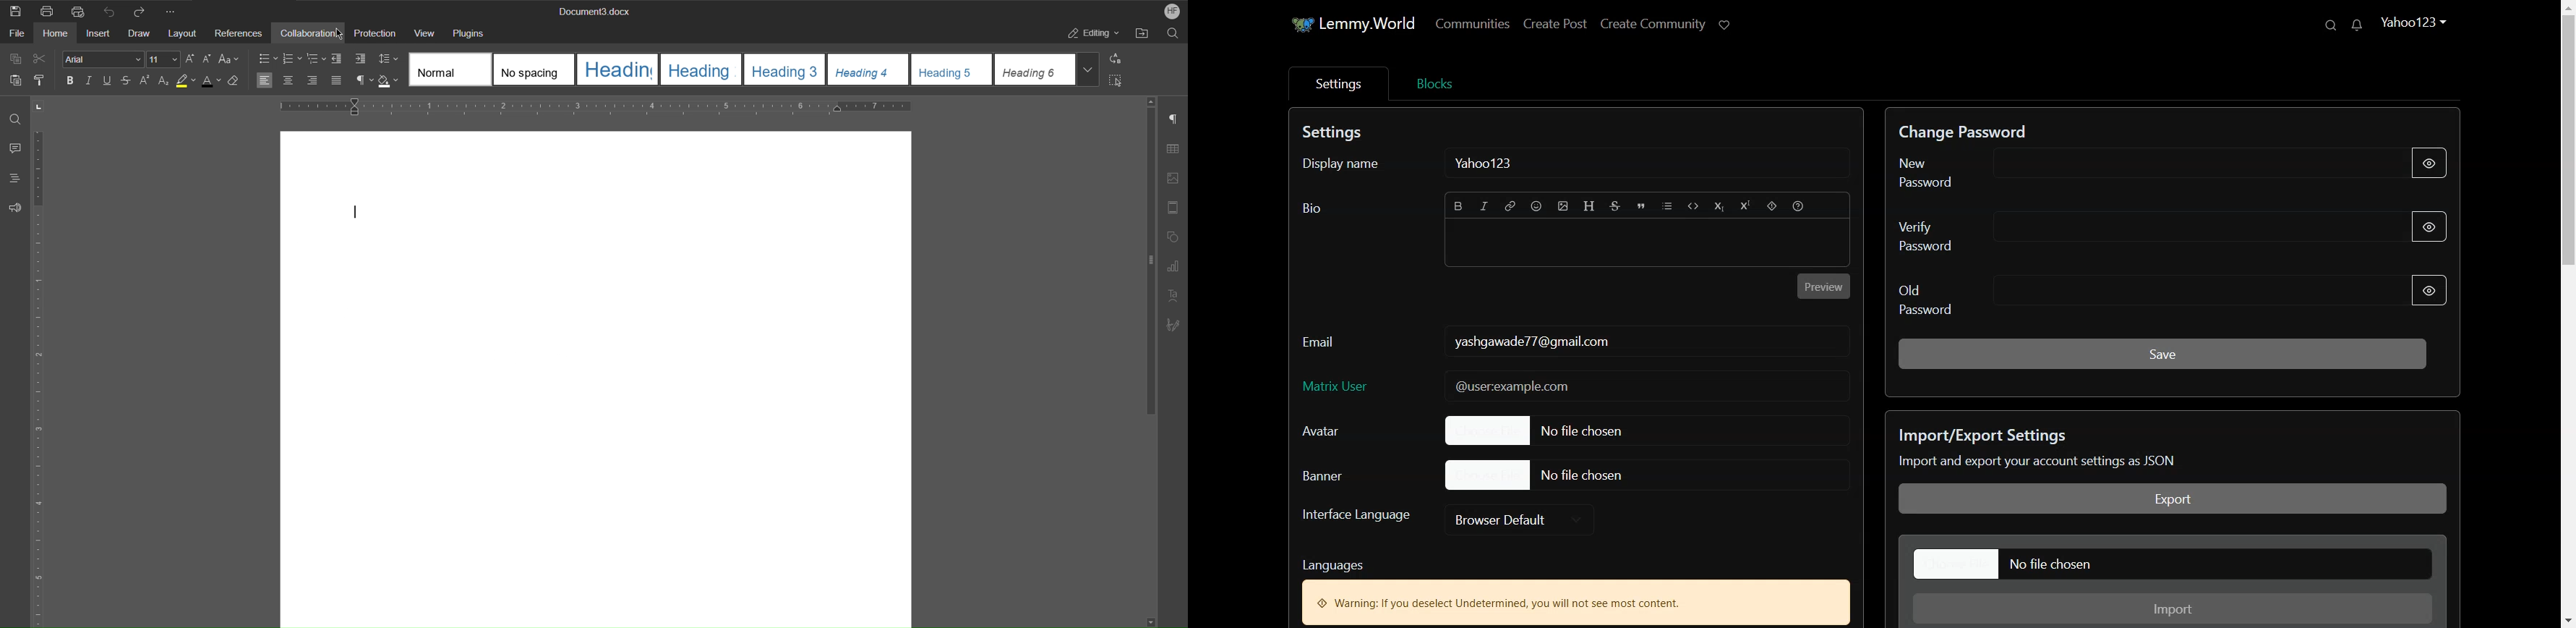 Image resolution: width=2576 pixels, height=644 pixels. I want to click on File chosen, so click(2175, 564).